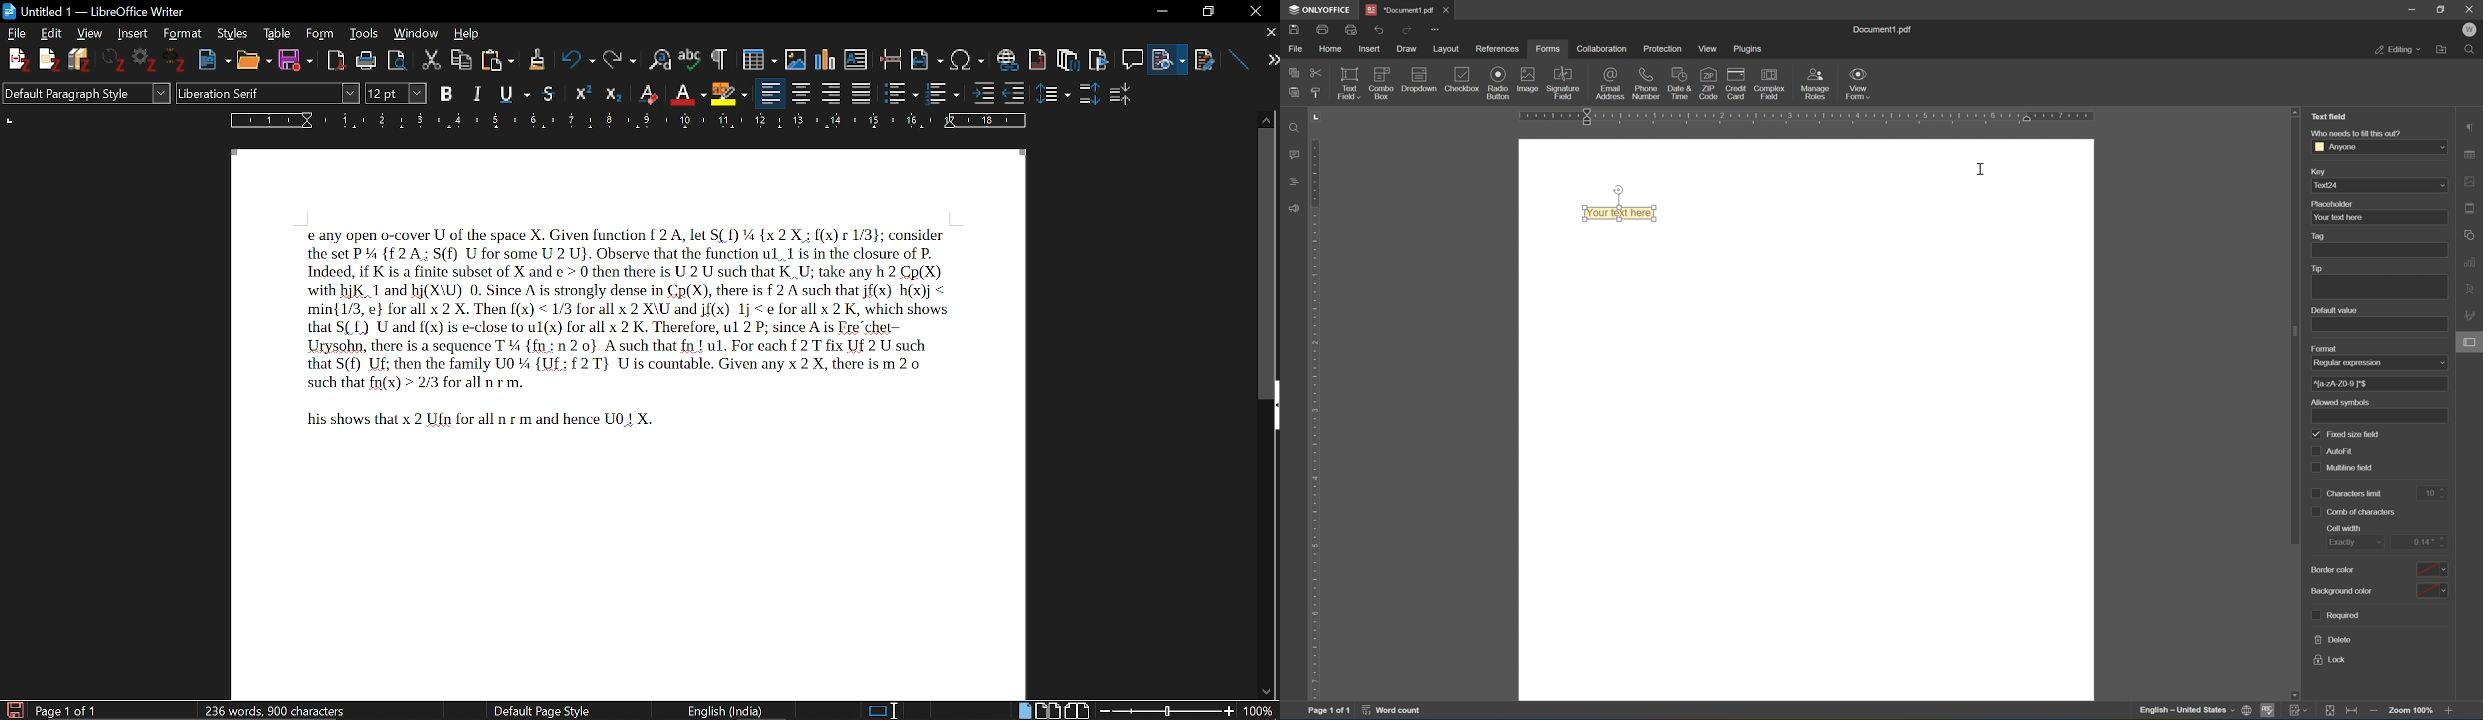 The image size is (2492, 728). I want to click on tip, so click(2316, 268).